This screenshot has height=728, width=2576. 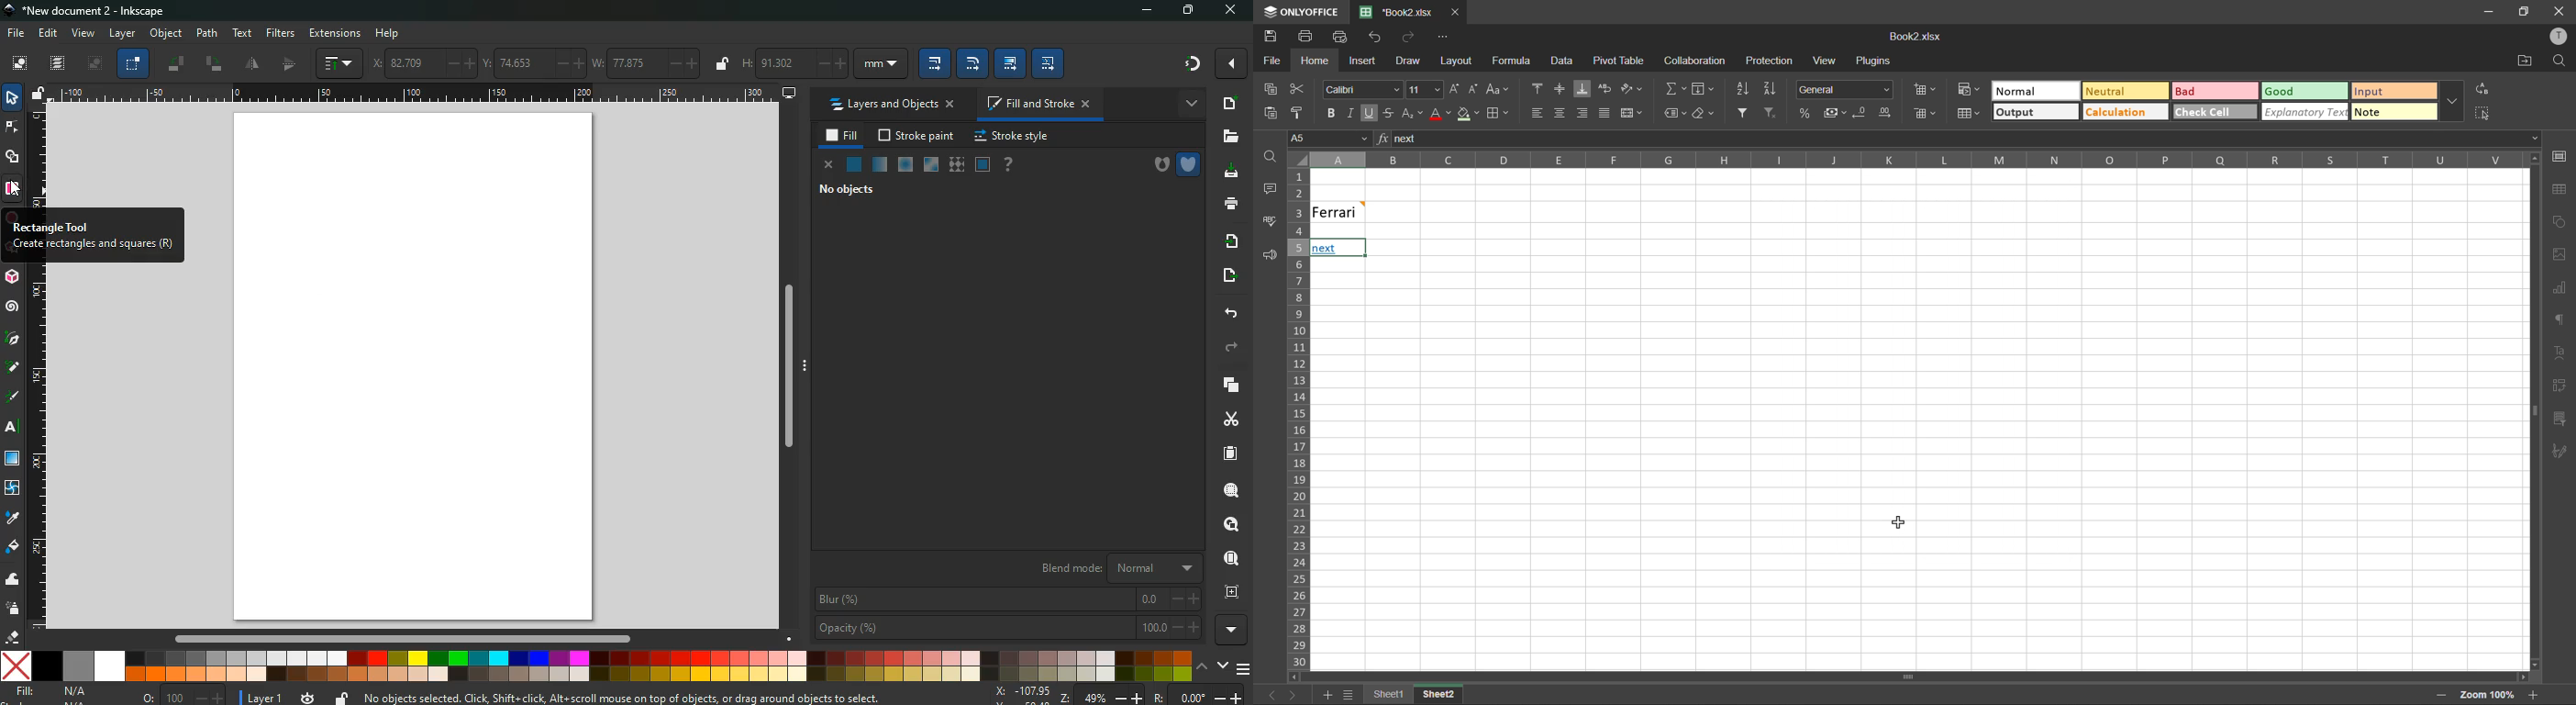 I want to click on Book2.xlsx, so click(x=1914, y=37).